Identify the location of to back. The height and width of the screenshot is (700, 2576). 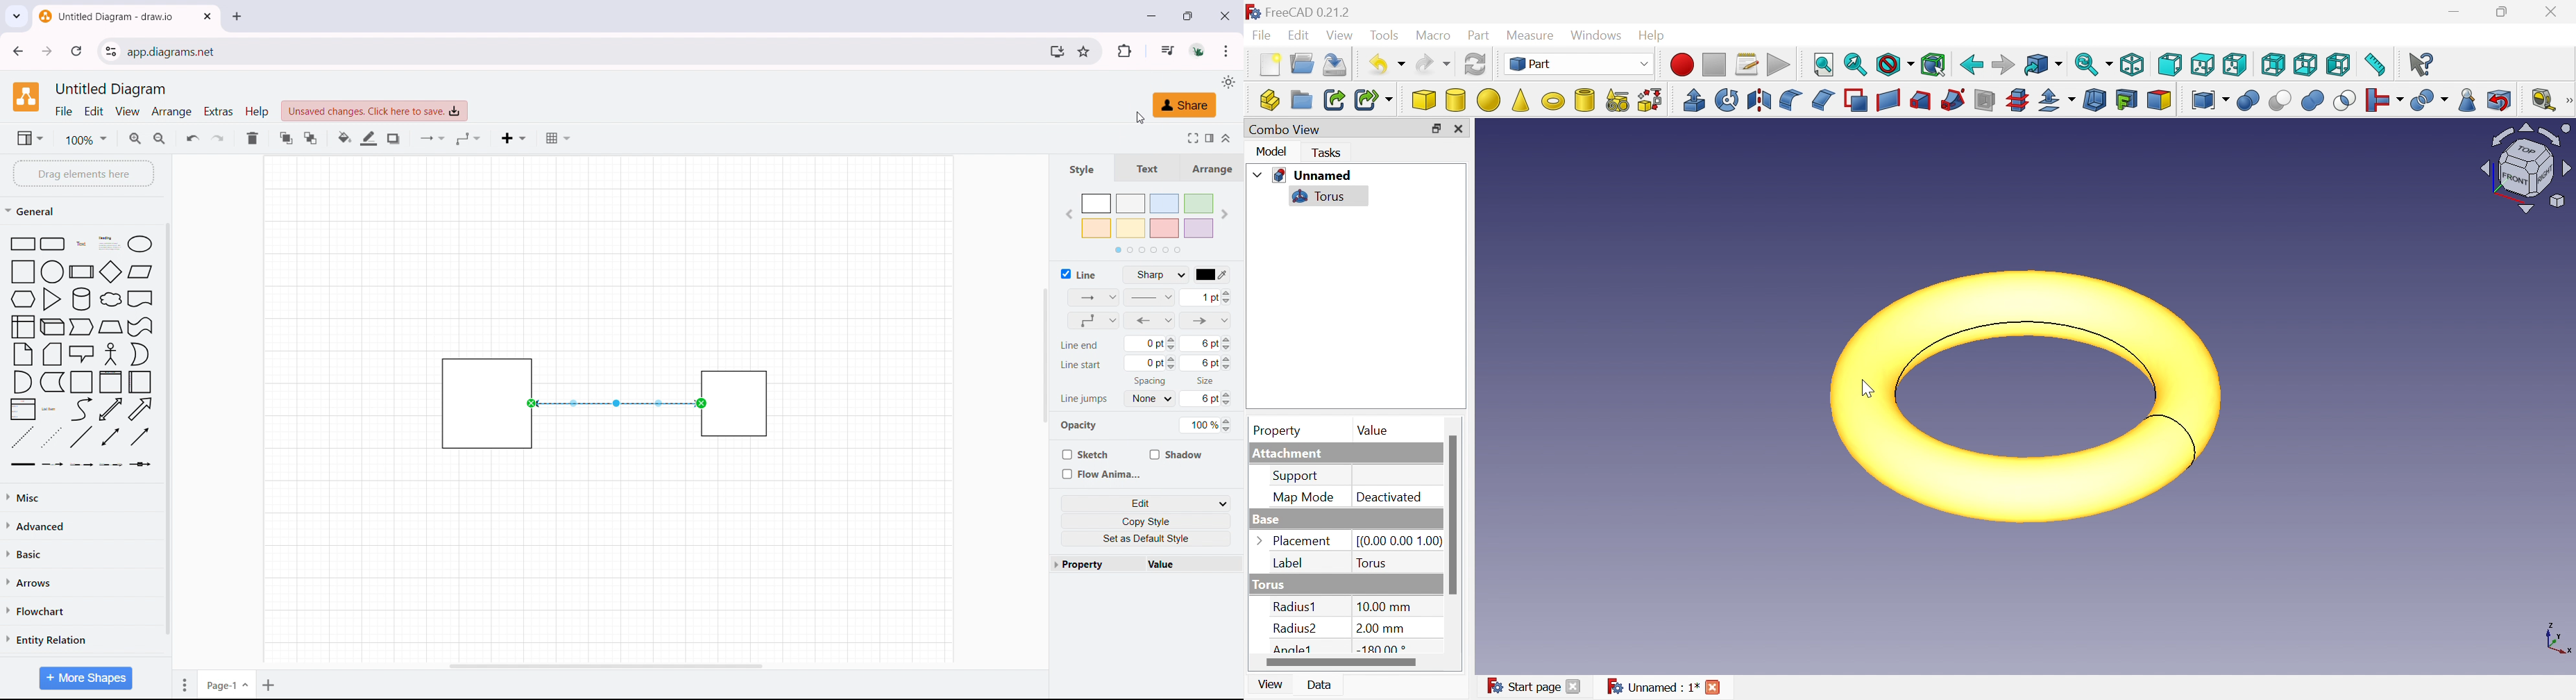
(310, 138).